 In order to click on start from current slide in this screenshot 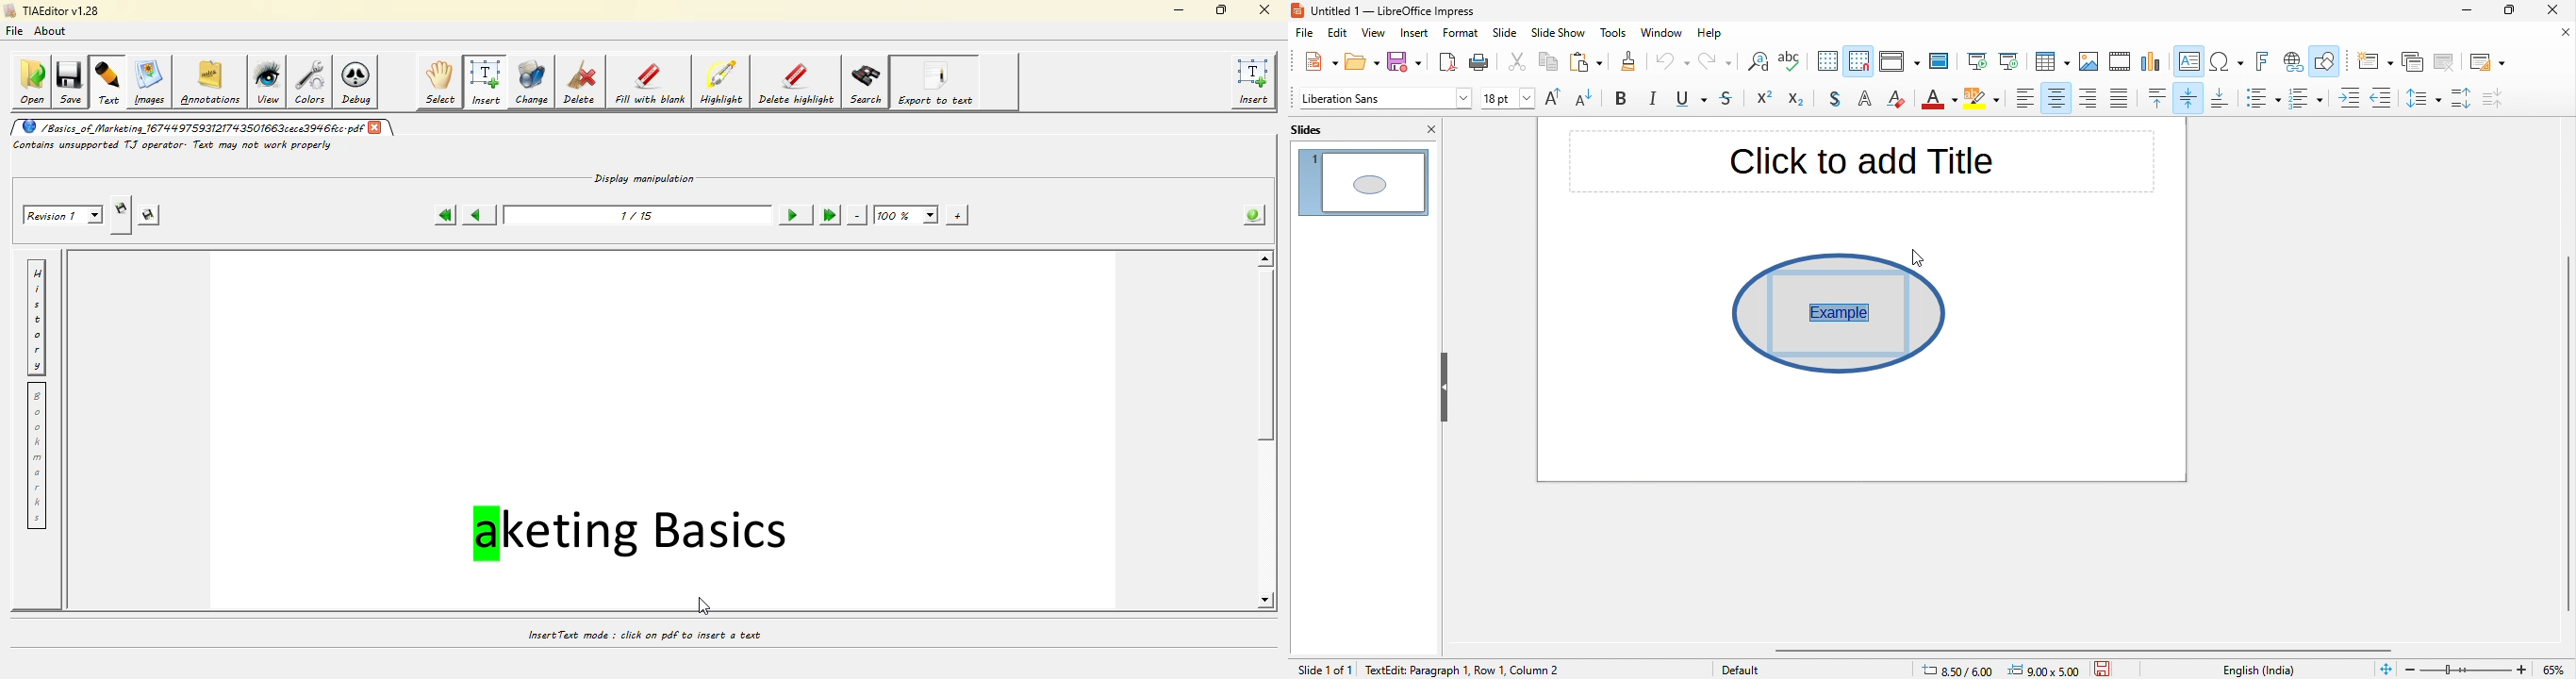, I will do `click(2008, 61)`.